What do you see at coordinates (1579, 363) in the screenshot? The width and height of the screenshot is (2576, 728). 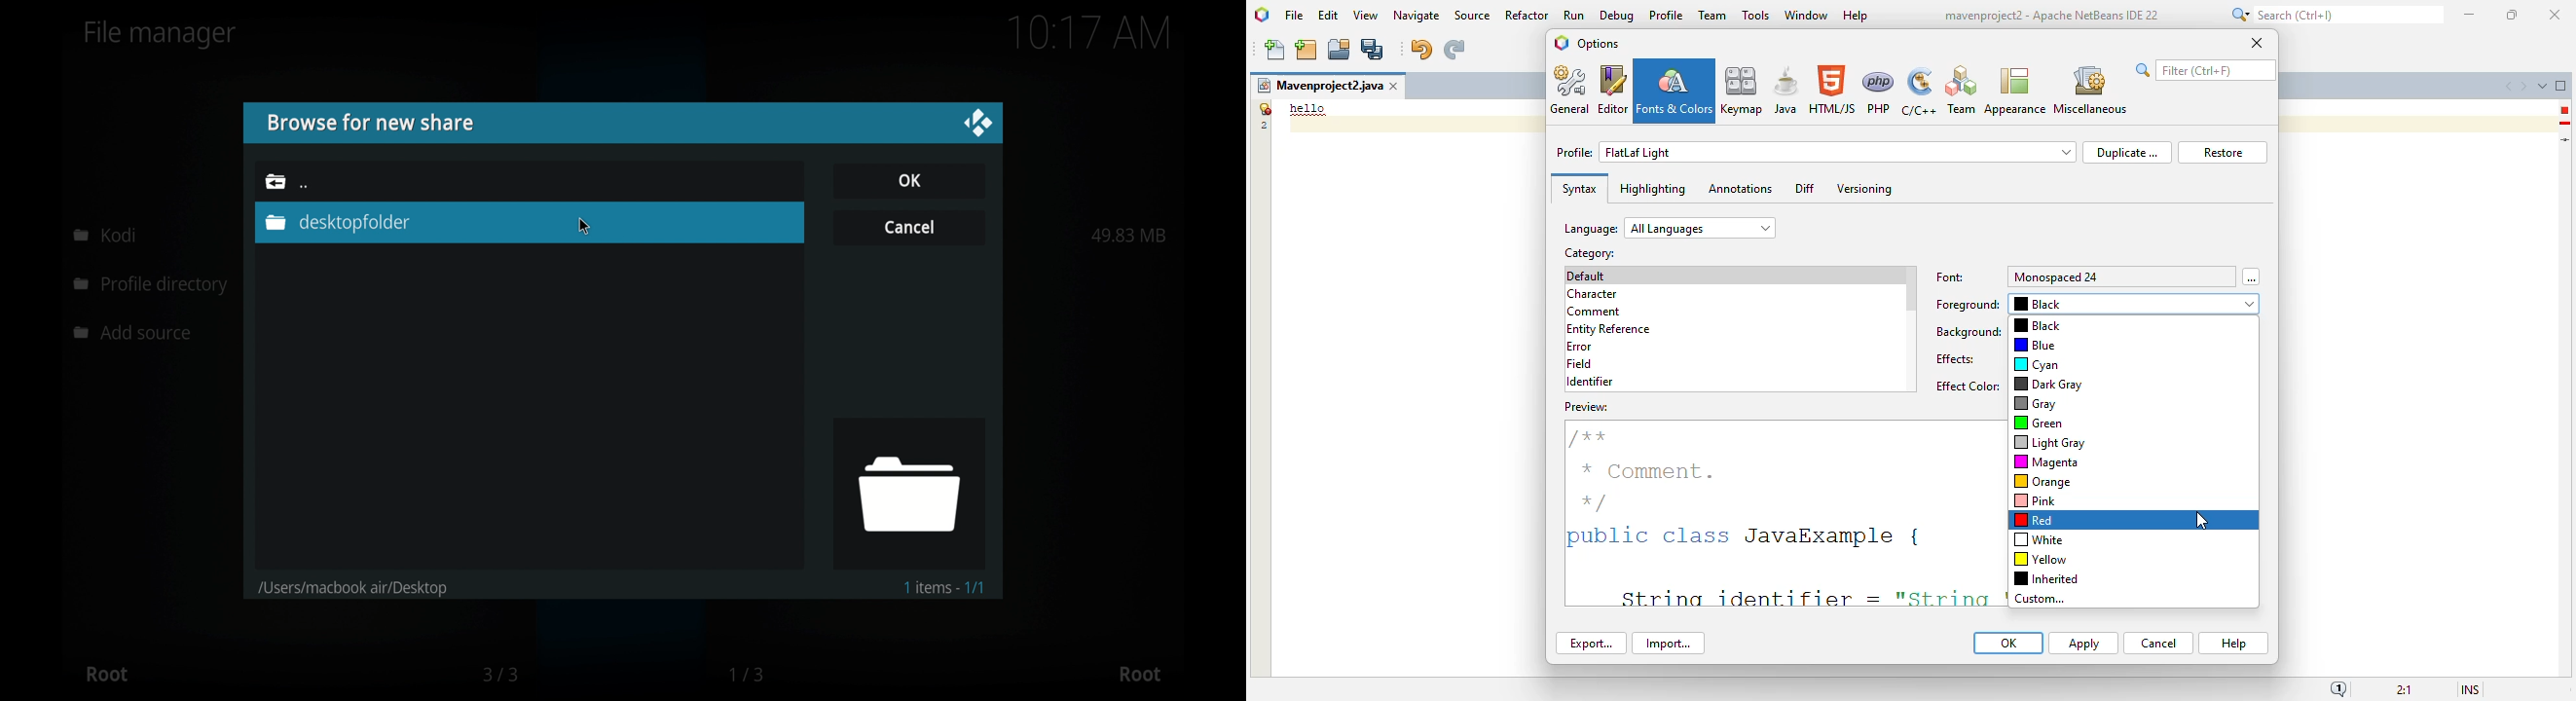 I see `field` at bounding box center [1579, 363].